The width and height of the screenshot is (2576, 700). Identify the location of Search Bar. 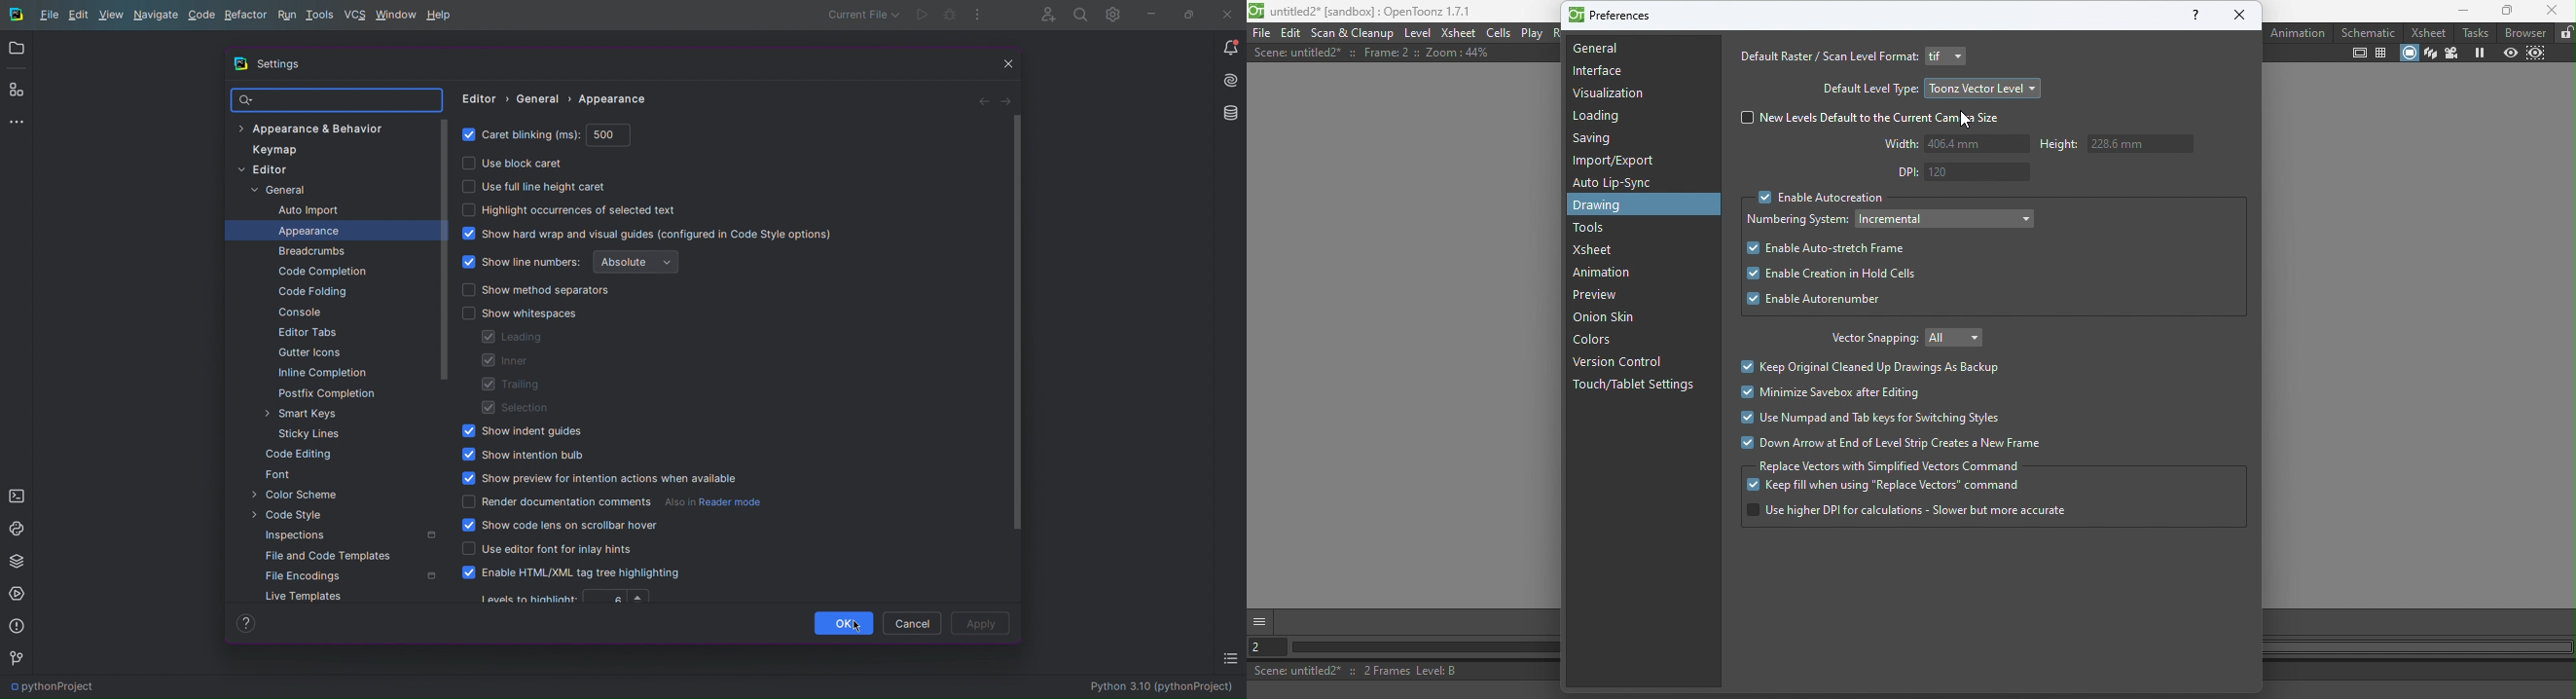
(336, 100).